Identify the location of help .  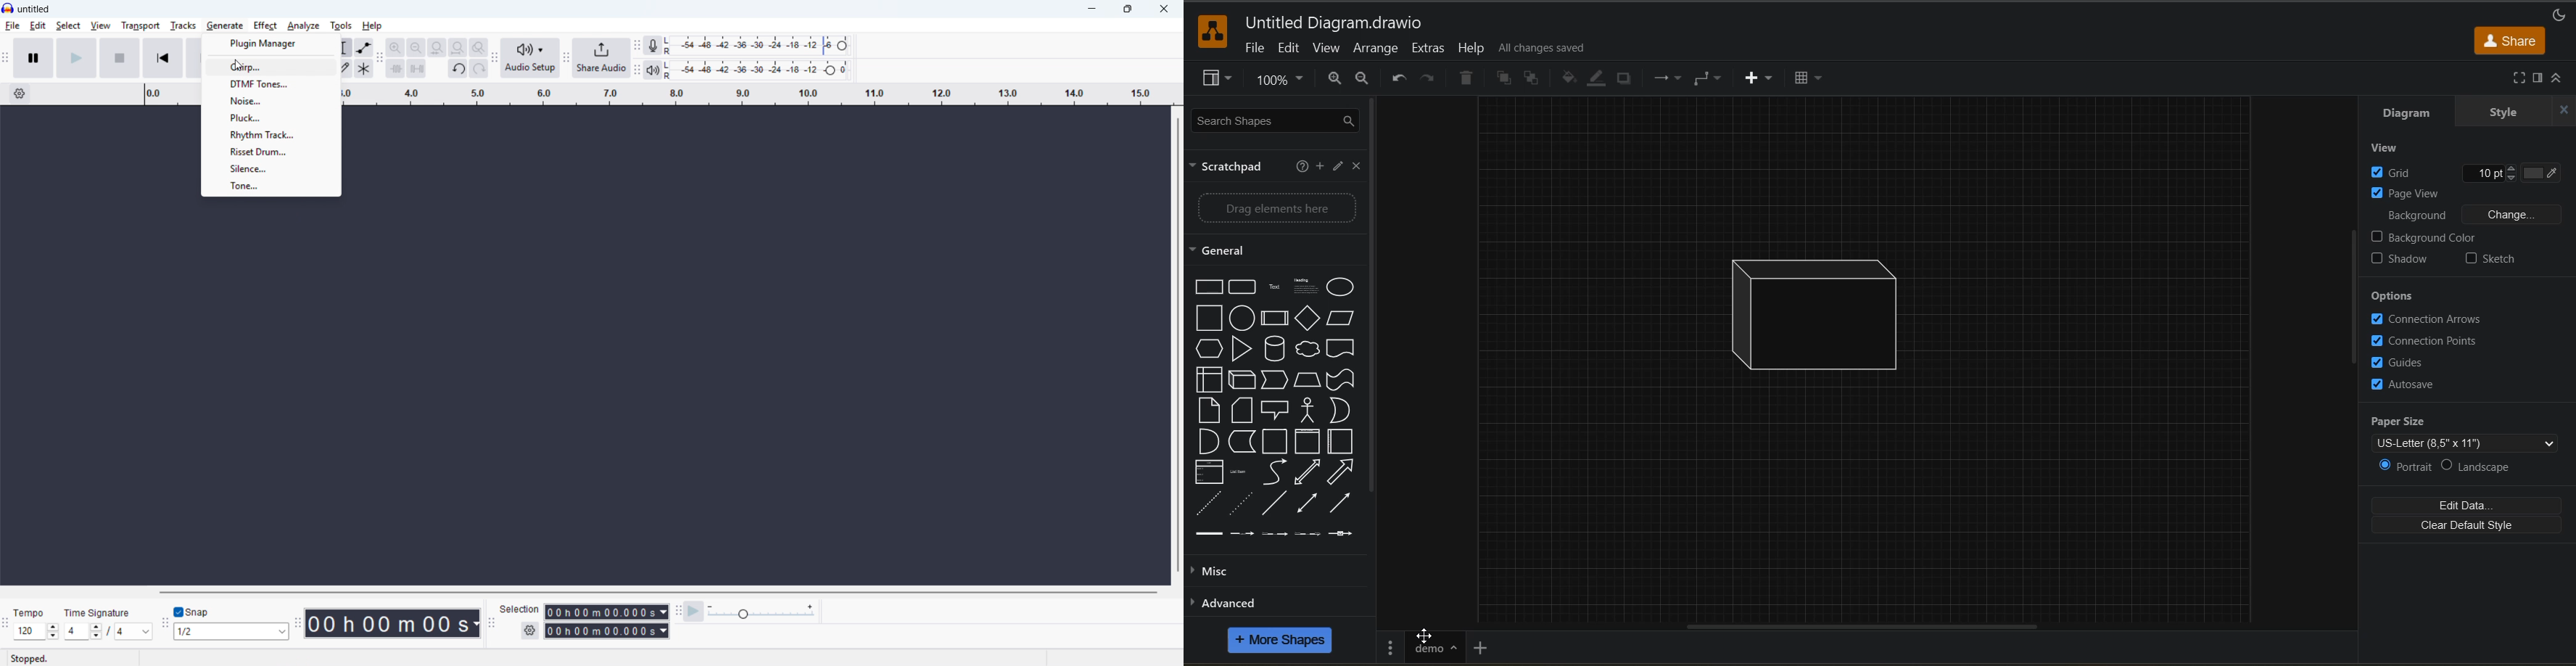
(373, 25).